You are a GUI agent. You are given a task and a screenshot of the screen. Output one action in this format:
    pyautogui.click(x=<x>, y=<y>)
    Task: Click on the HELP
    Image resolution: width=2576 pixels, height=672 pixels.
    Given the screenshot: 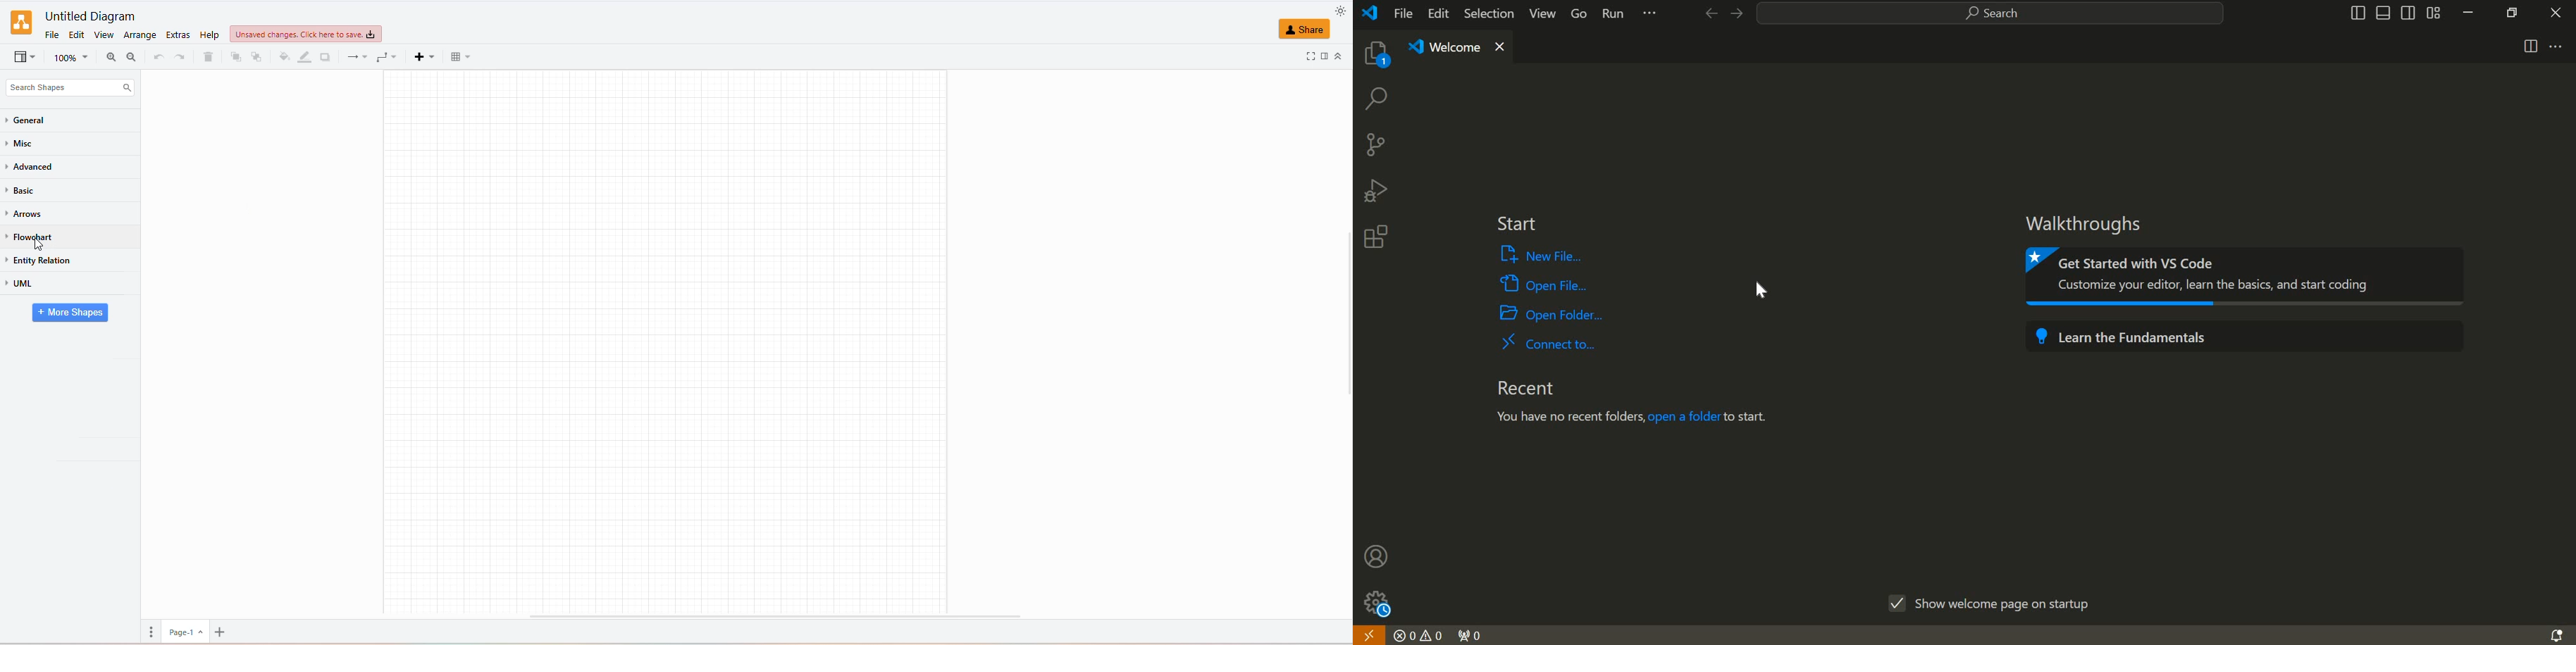 What is the action you would take?
    pyautogui.click(x=208, y=35)
    